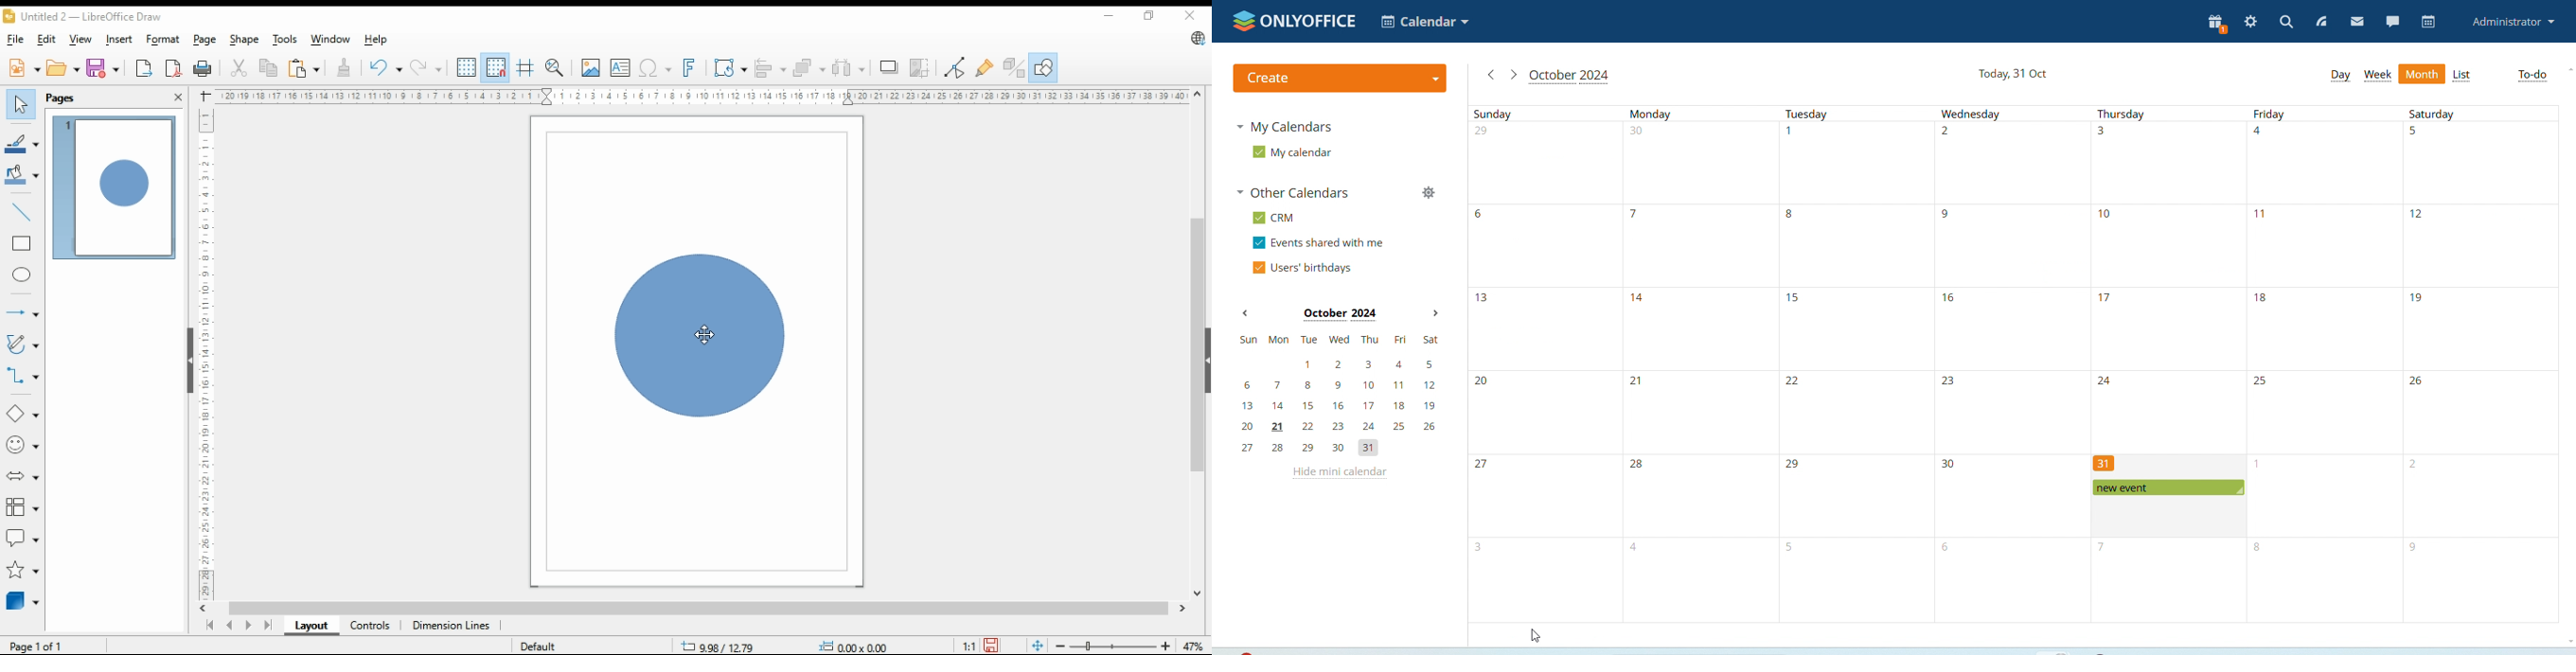 The height and width of the screenshot is (672, 2576). What do you see at coordinates (204, 69) in the screenshot?
I see `print` at bounding box center [204, 69].